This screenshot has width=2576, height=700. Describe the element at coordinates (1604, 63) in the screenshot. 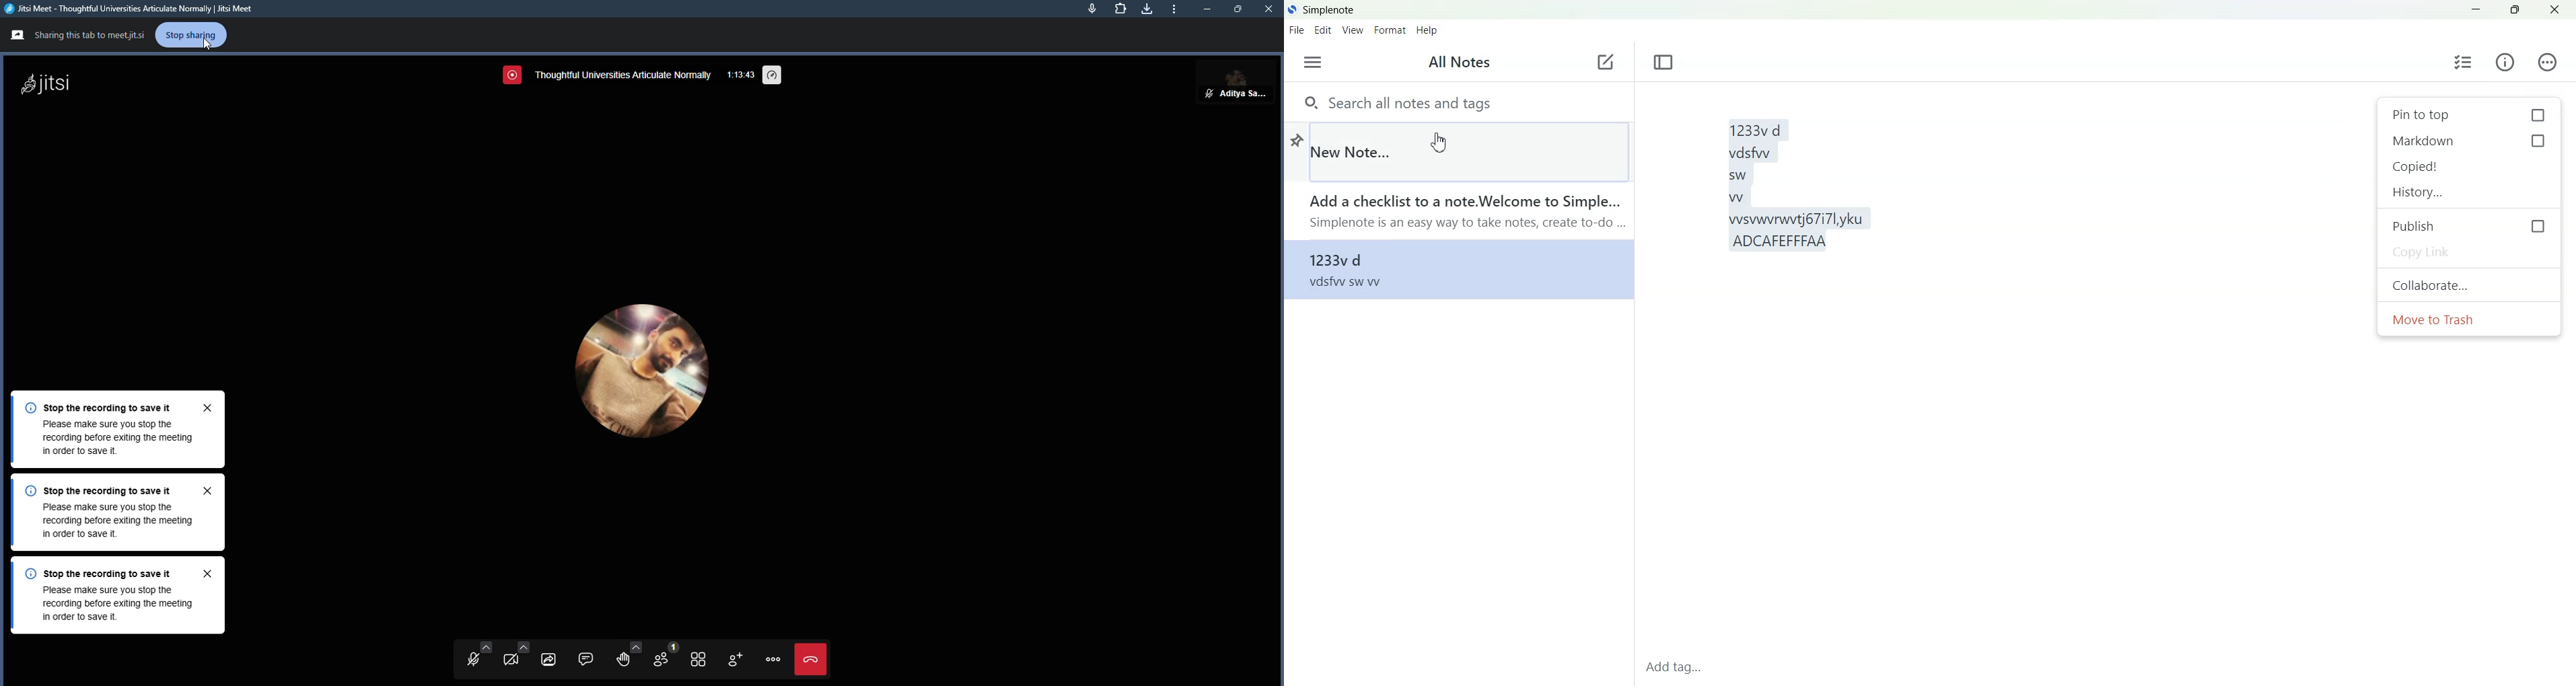

I see `Add new notes` at that location.